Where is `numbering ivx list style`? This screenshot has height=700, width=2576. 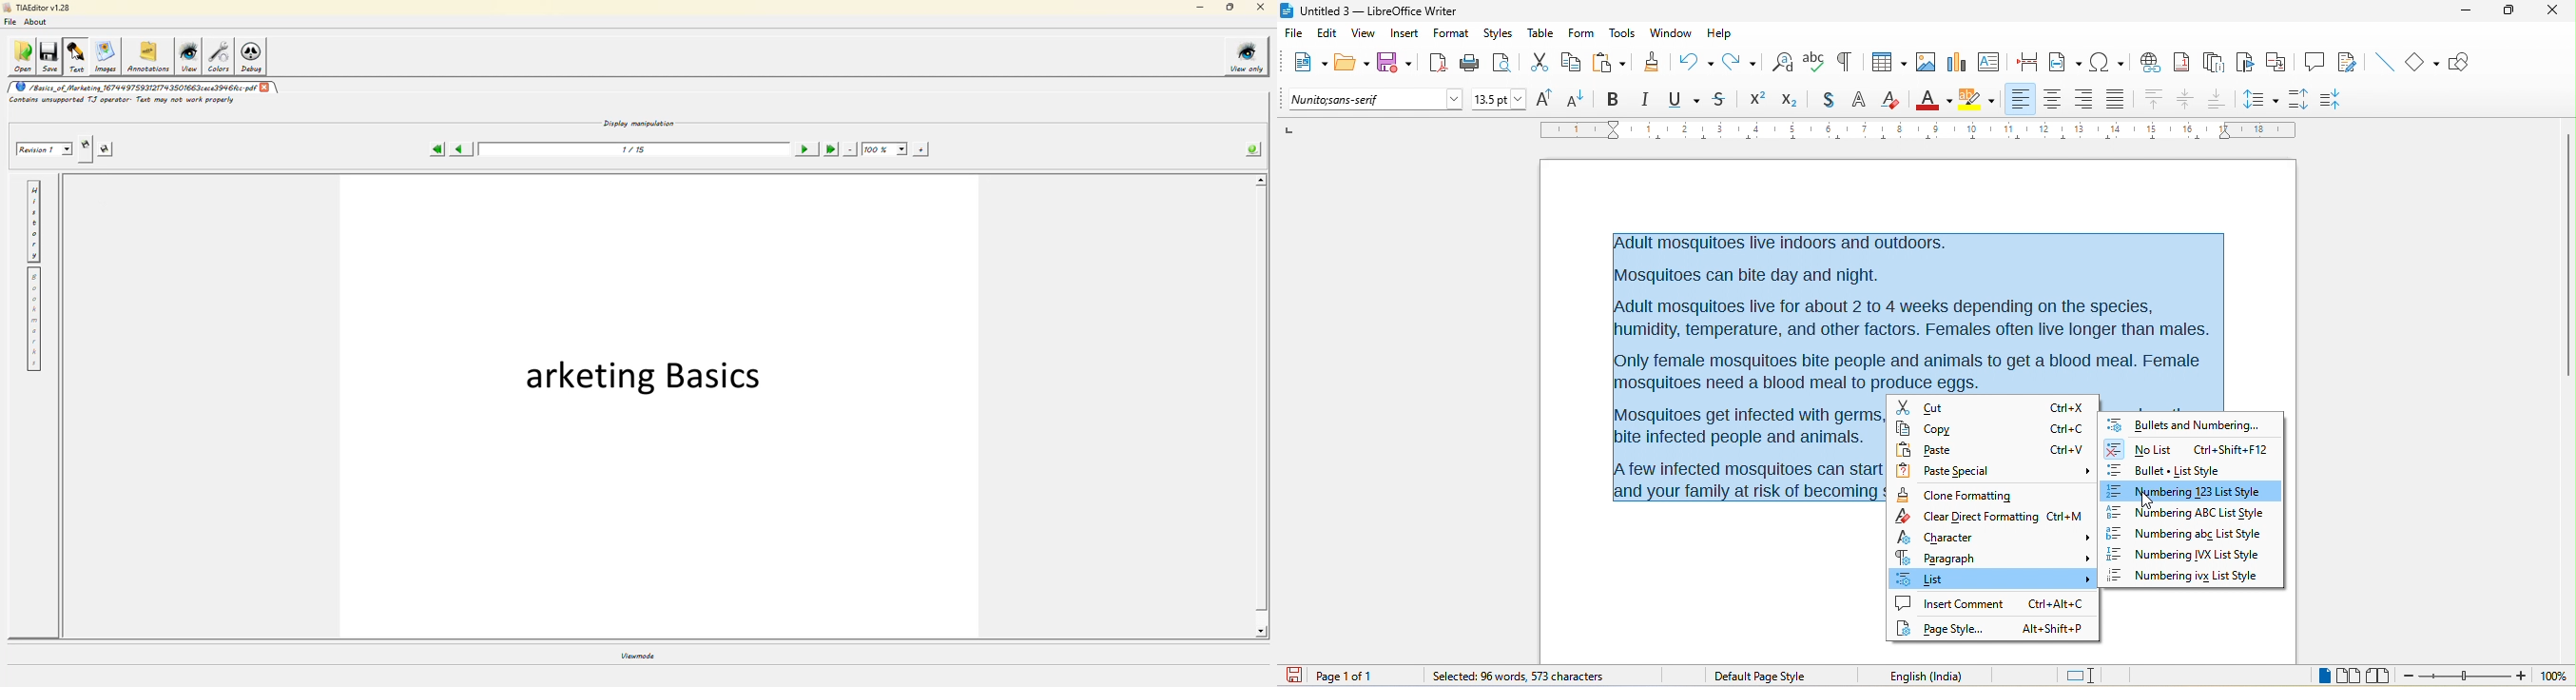 numbering ivx list style is located at coordinates (2193, 577).